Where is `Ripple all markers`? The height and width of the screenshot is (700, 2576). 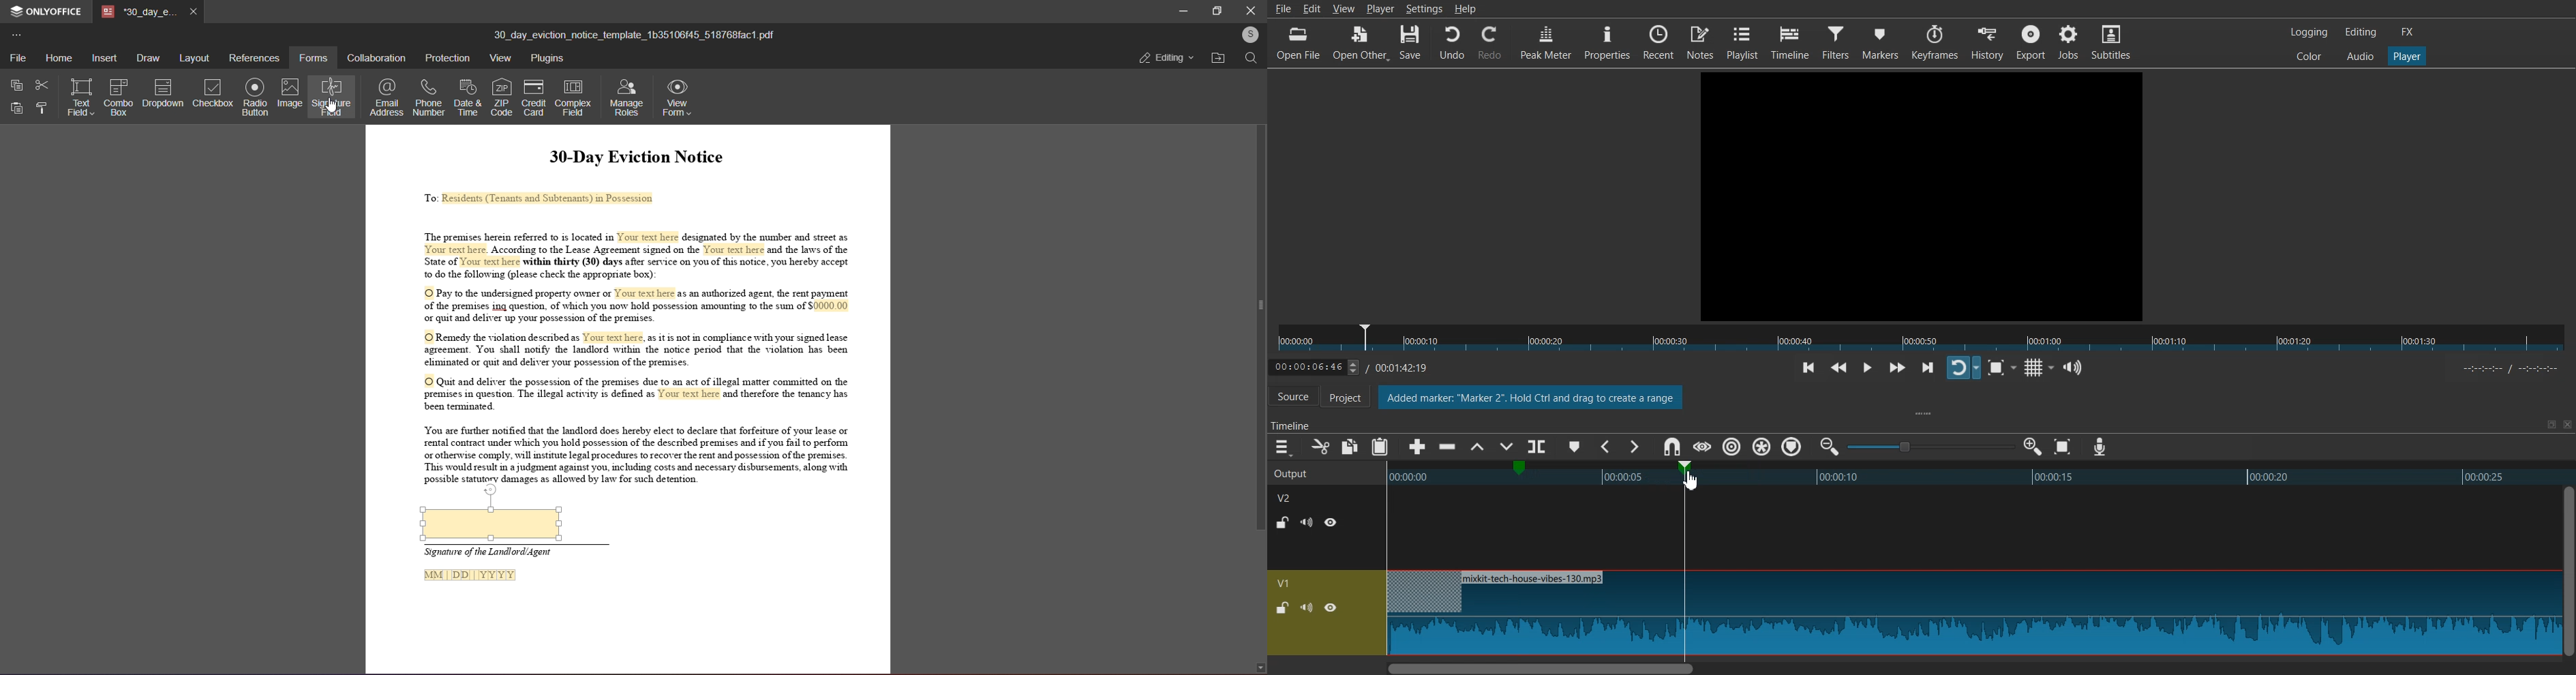 Ripple all markers is located at coordinates (1762, 447).